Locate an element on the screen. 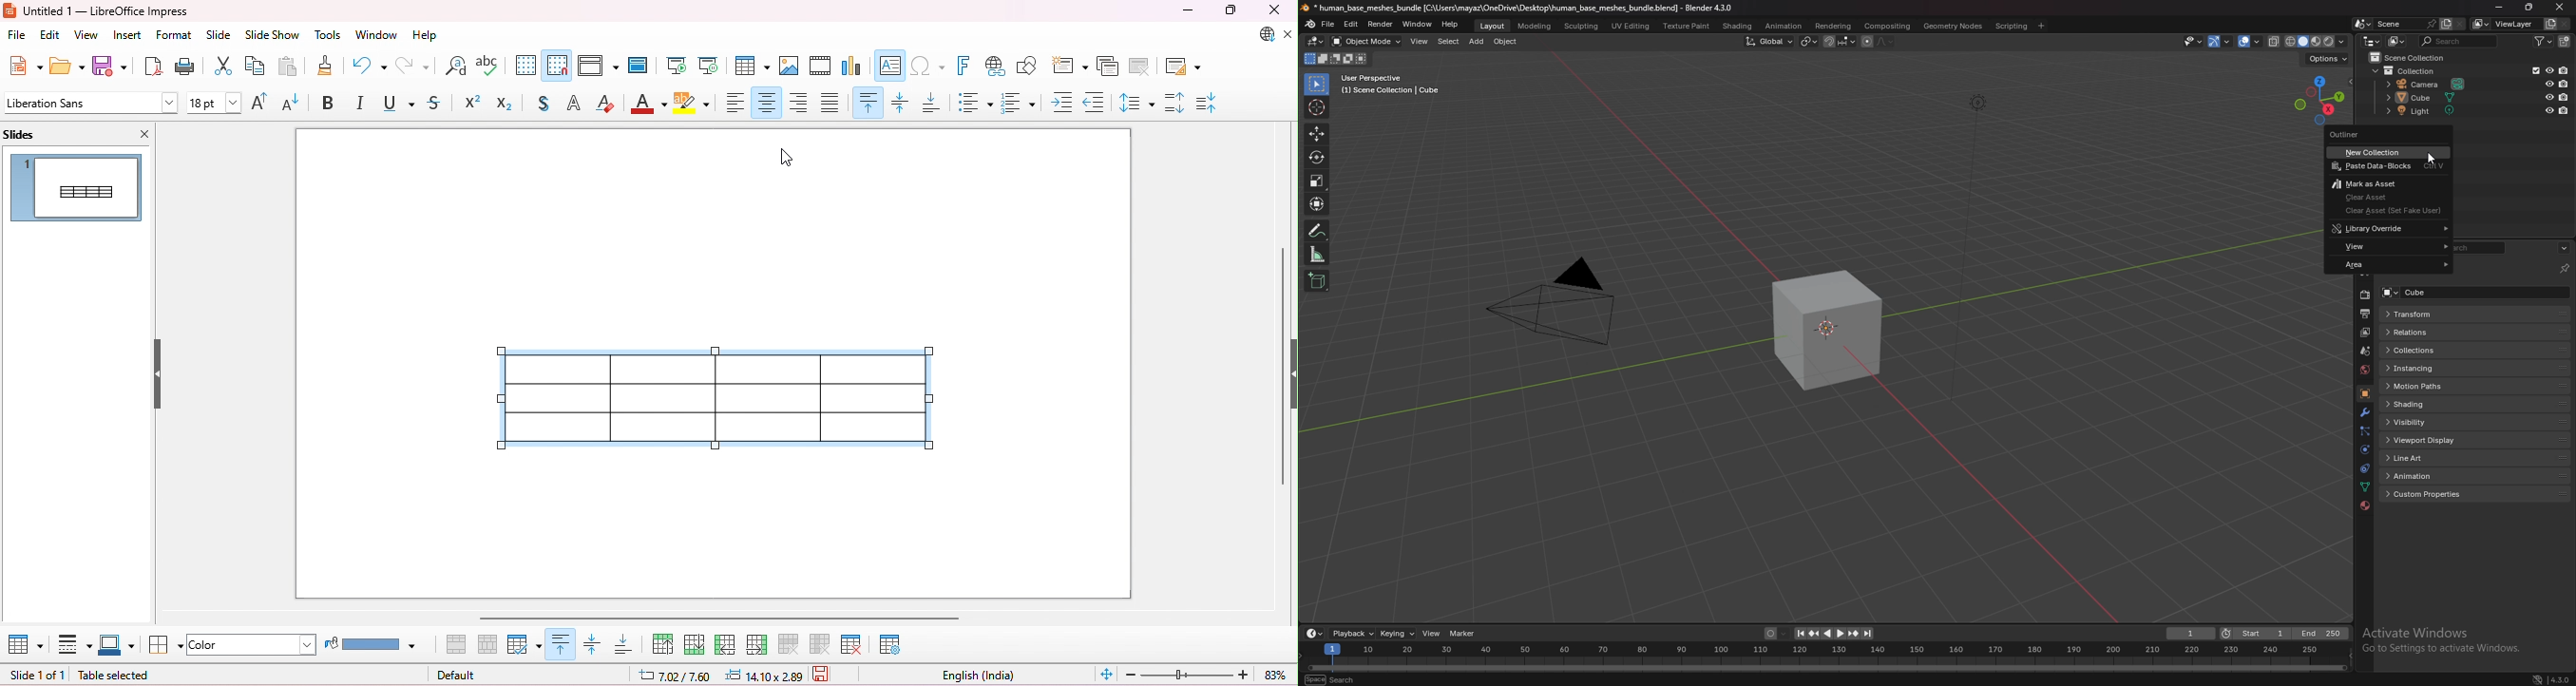  select is located at coordinates (1318, 85).